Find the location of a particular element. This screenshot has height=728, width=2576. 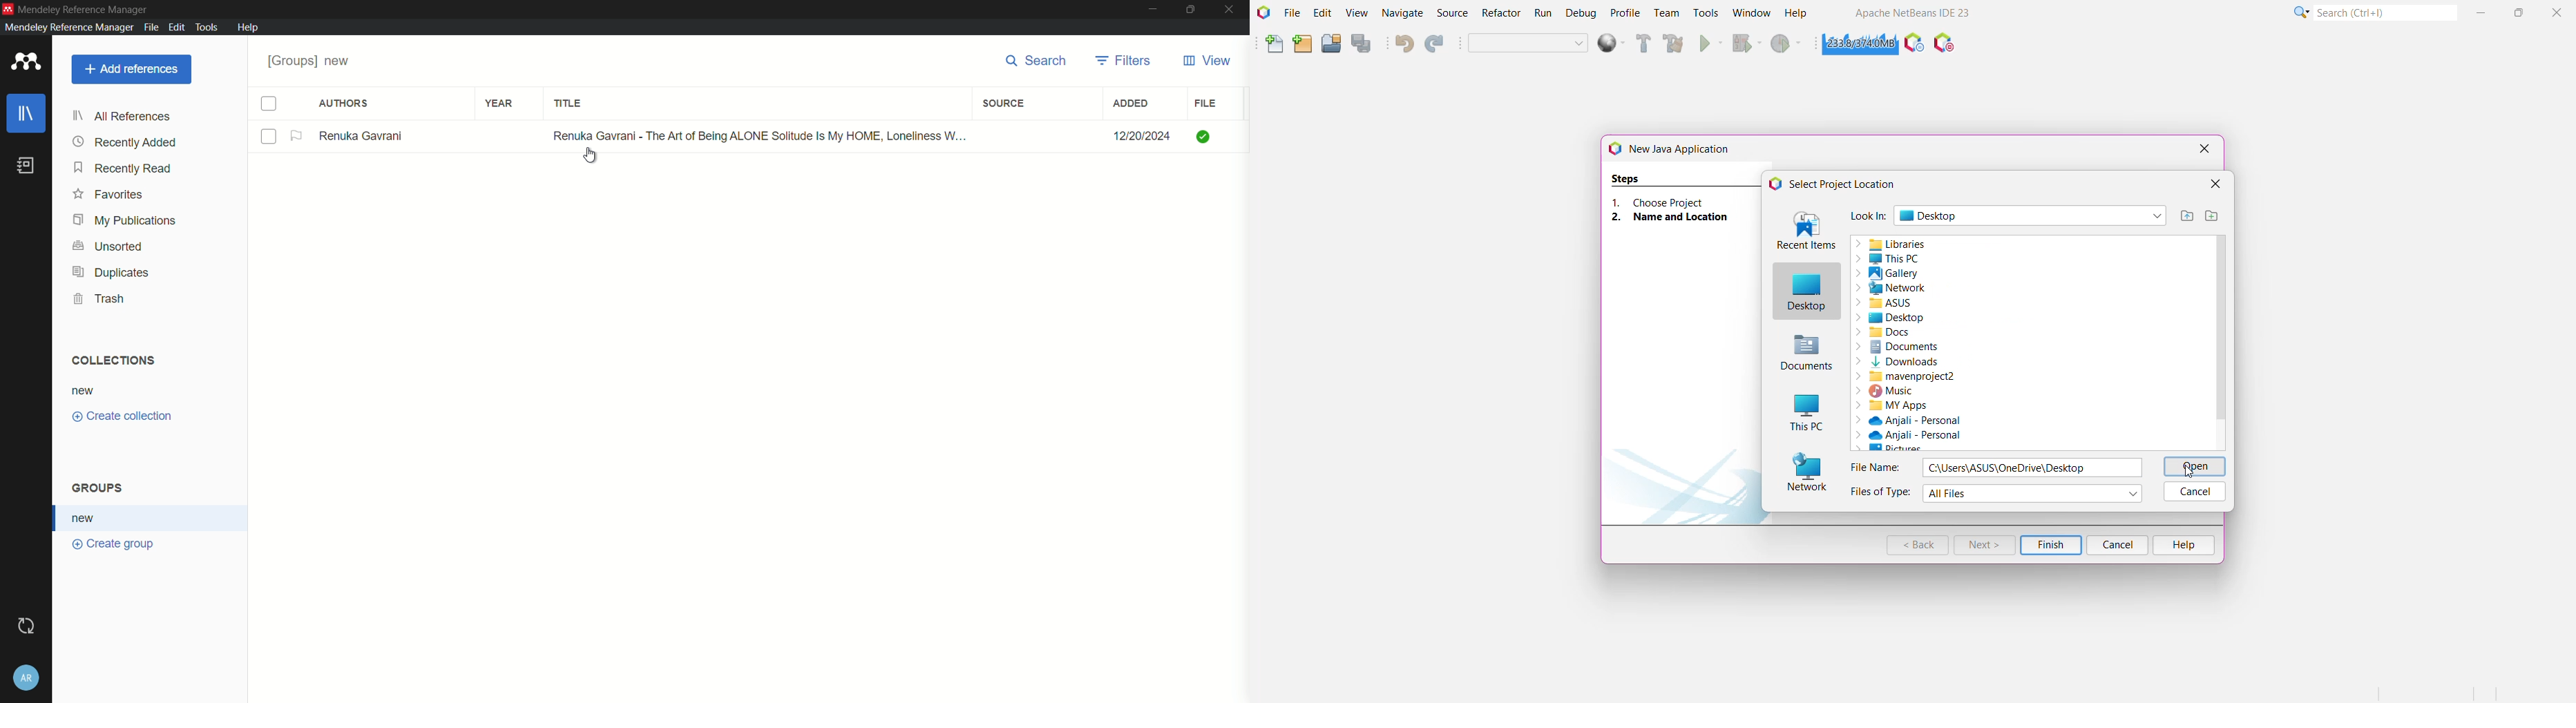

groups is located at coordinates (310, 62).